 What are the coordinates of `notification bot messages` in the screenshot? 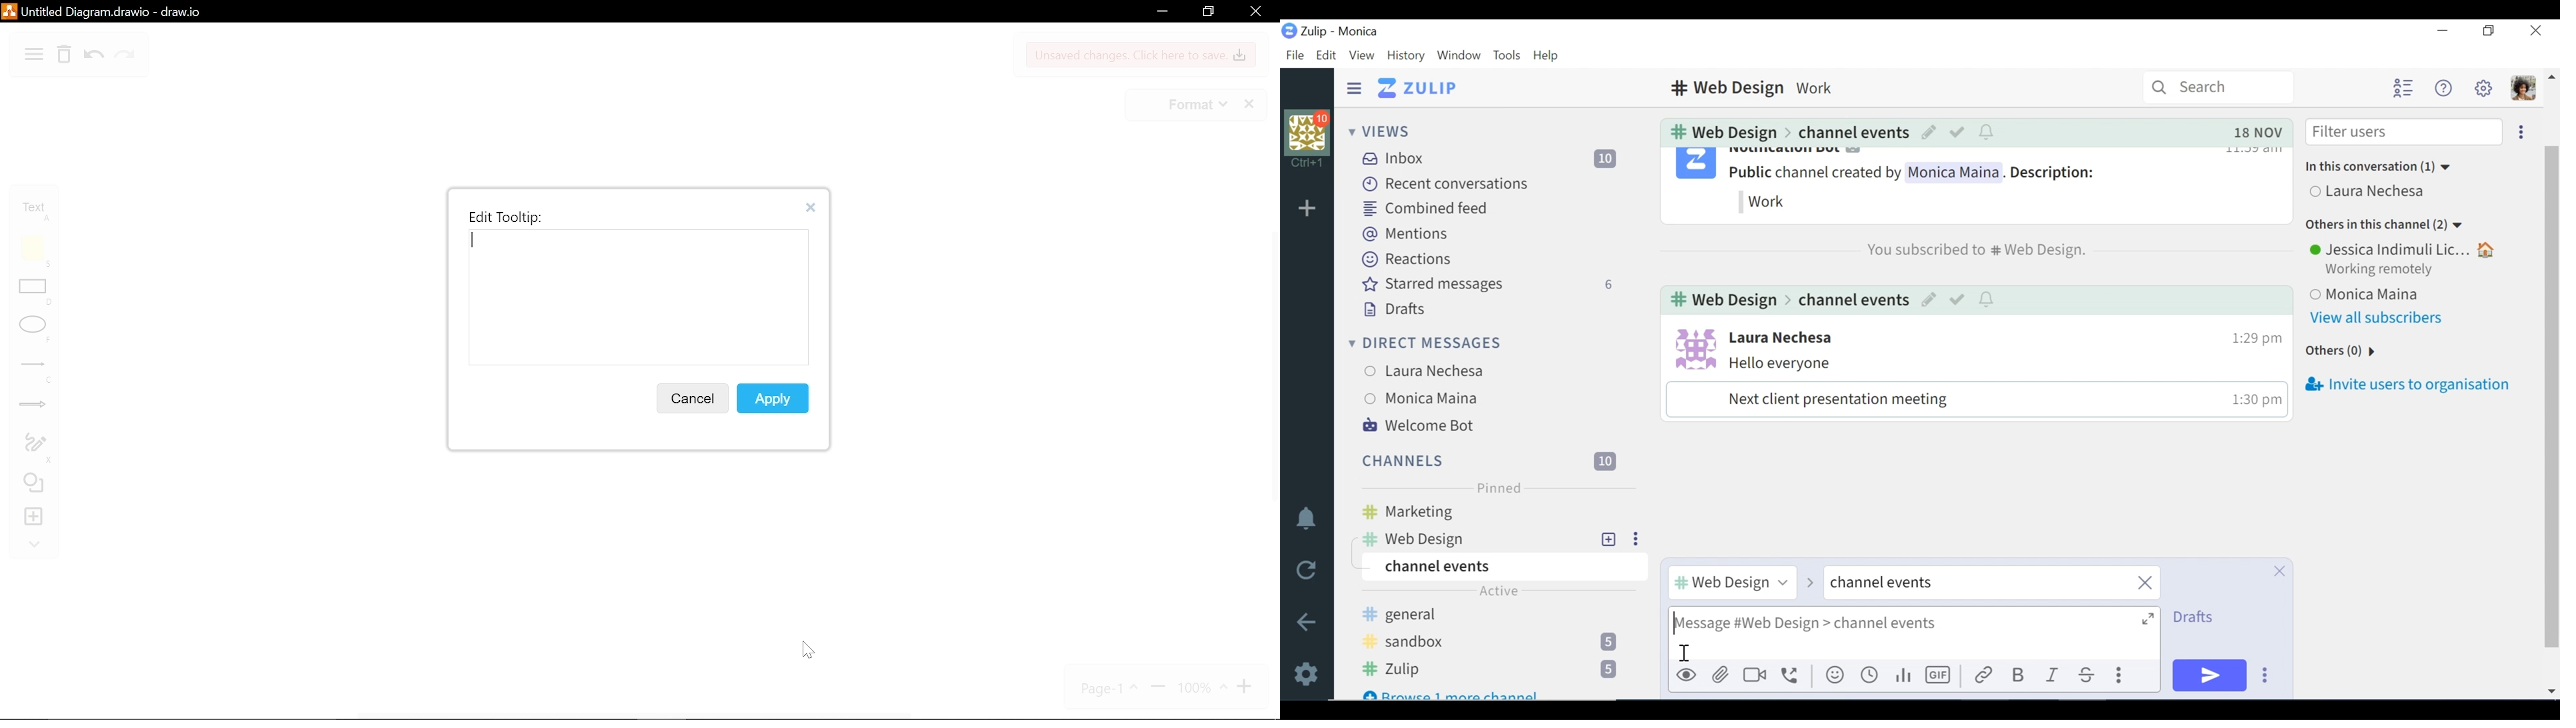 It's located at (1935, 183).